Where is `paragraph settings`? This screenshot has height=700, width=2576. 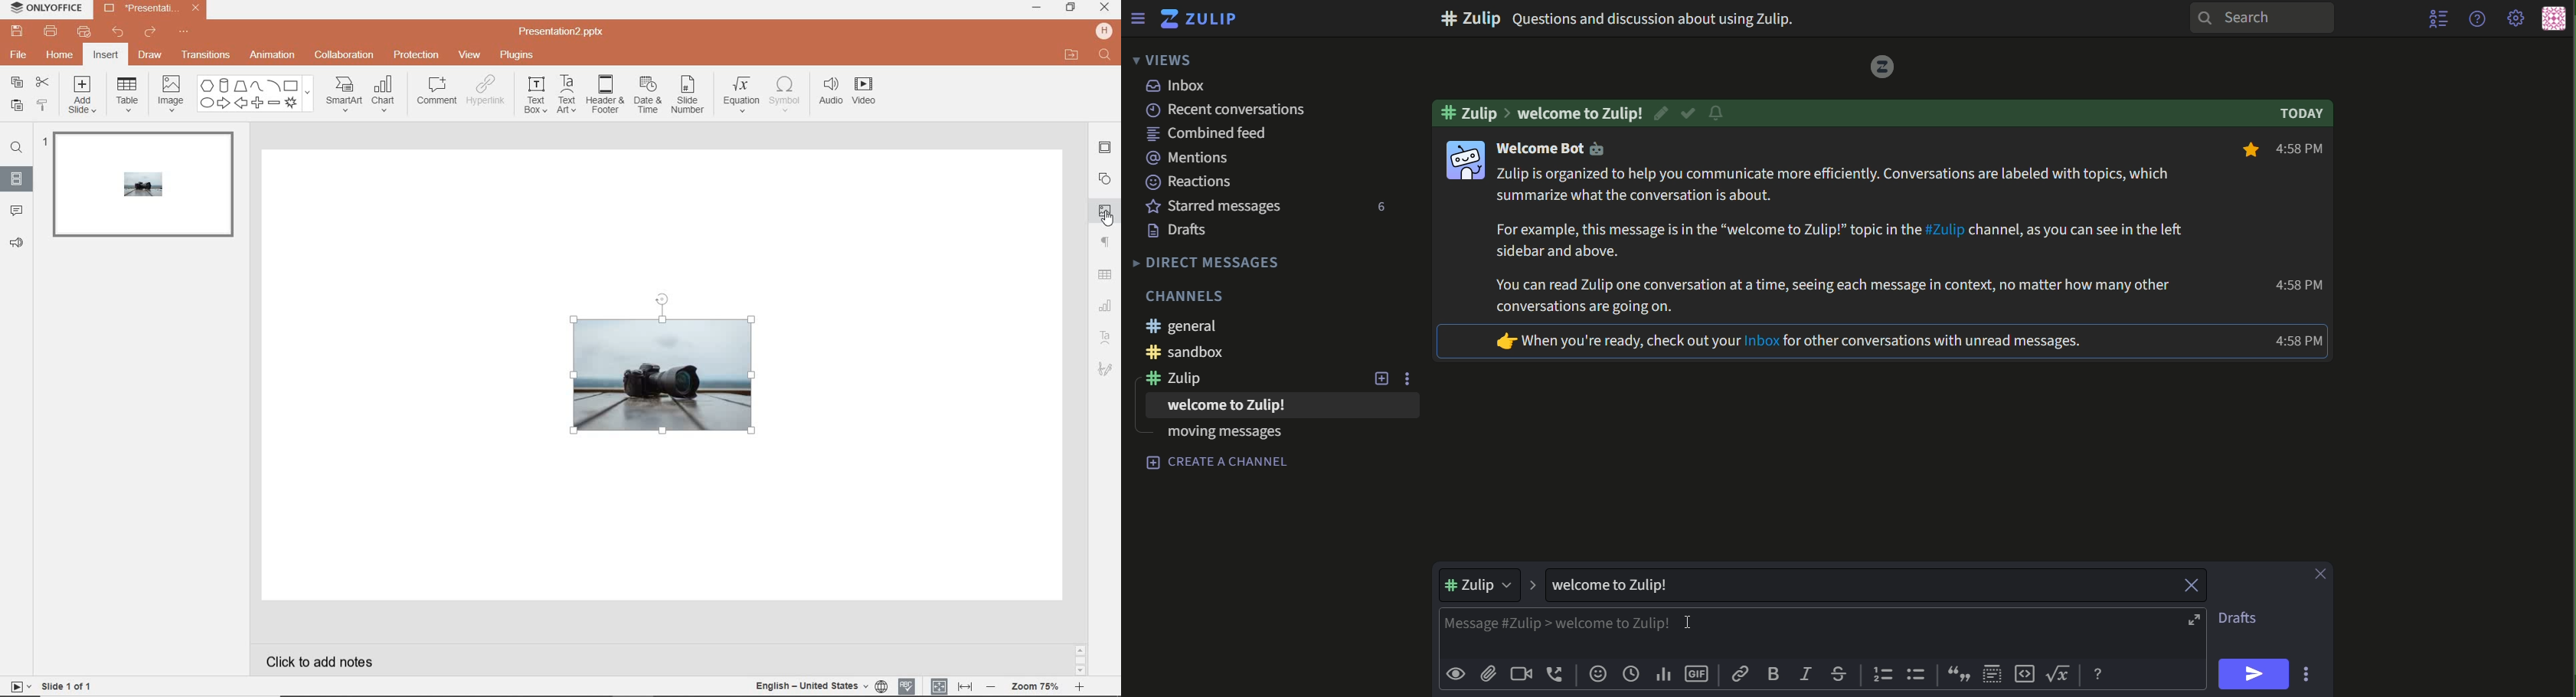
paragraph settings is located at coordinates (1105, 243).